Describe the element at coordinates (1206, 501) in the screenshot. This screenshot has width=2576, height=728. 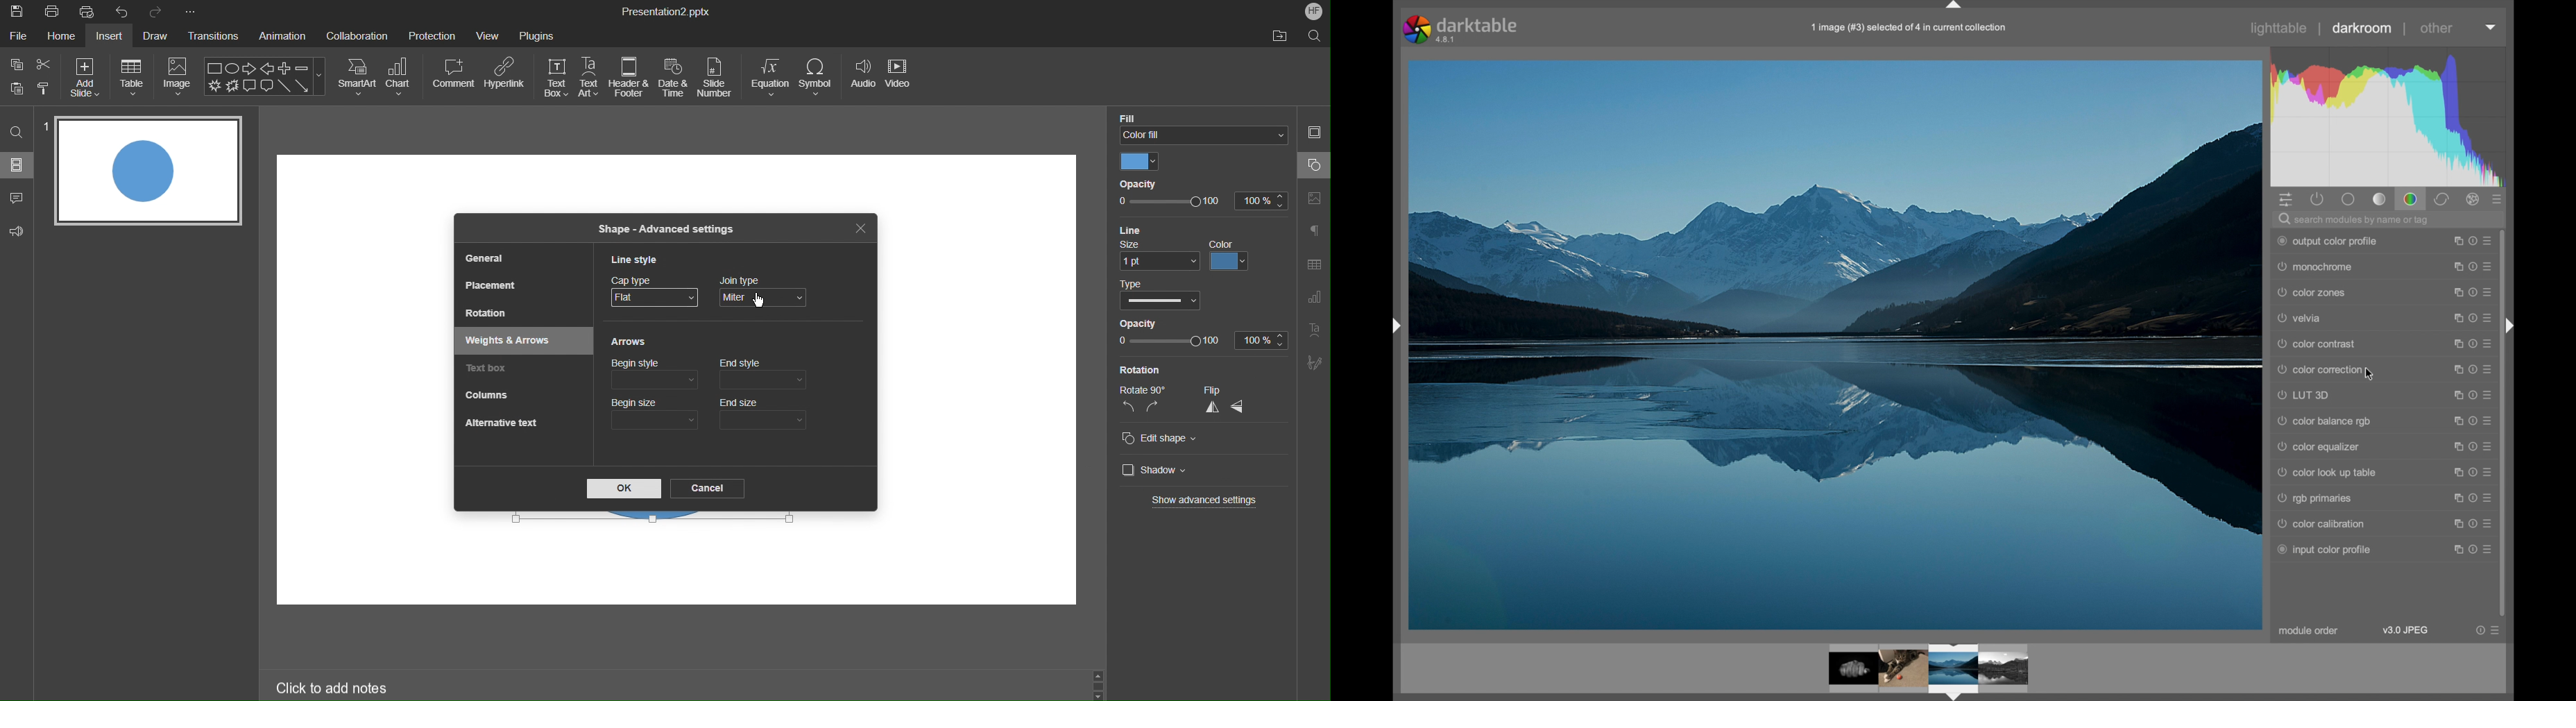
I see `Show advanced settings` at that location.